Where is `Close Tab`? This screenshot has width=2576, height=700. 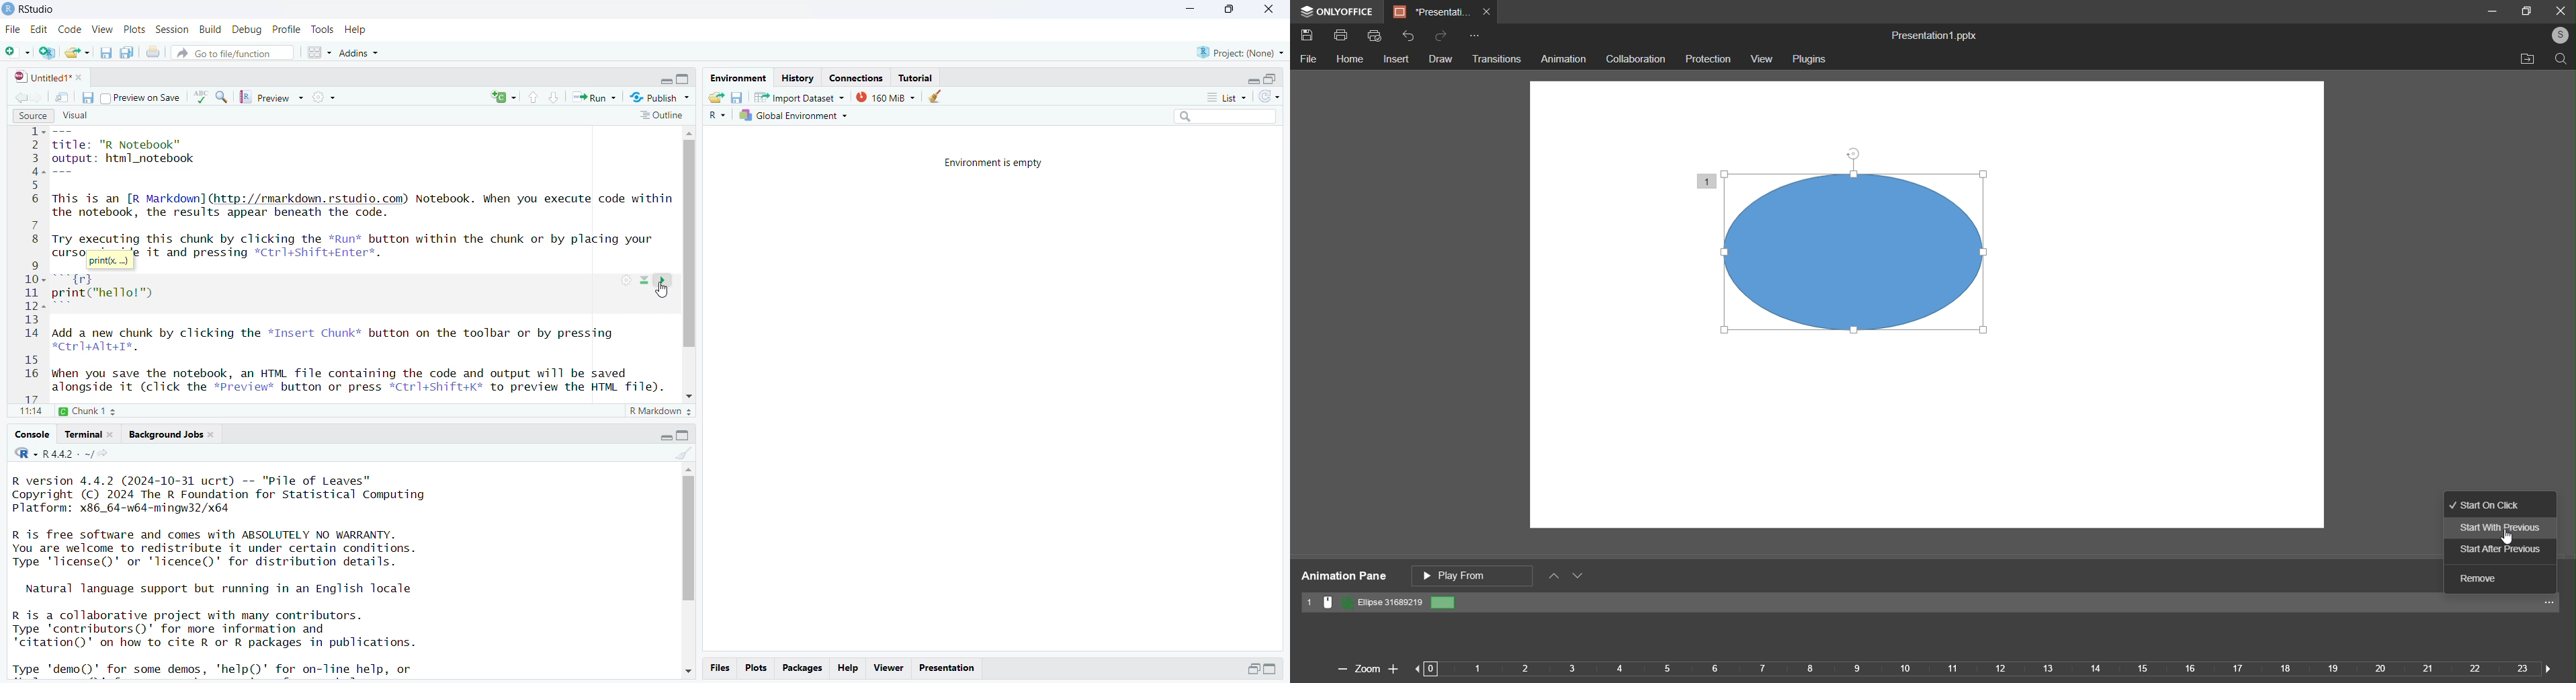
Close Tab is located at coordinates (1489, 13).